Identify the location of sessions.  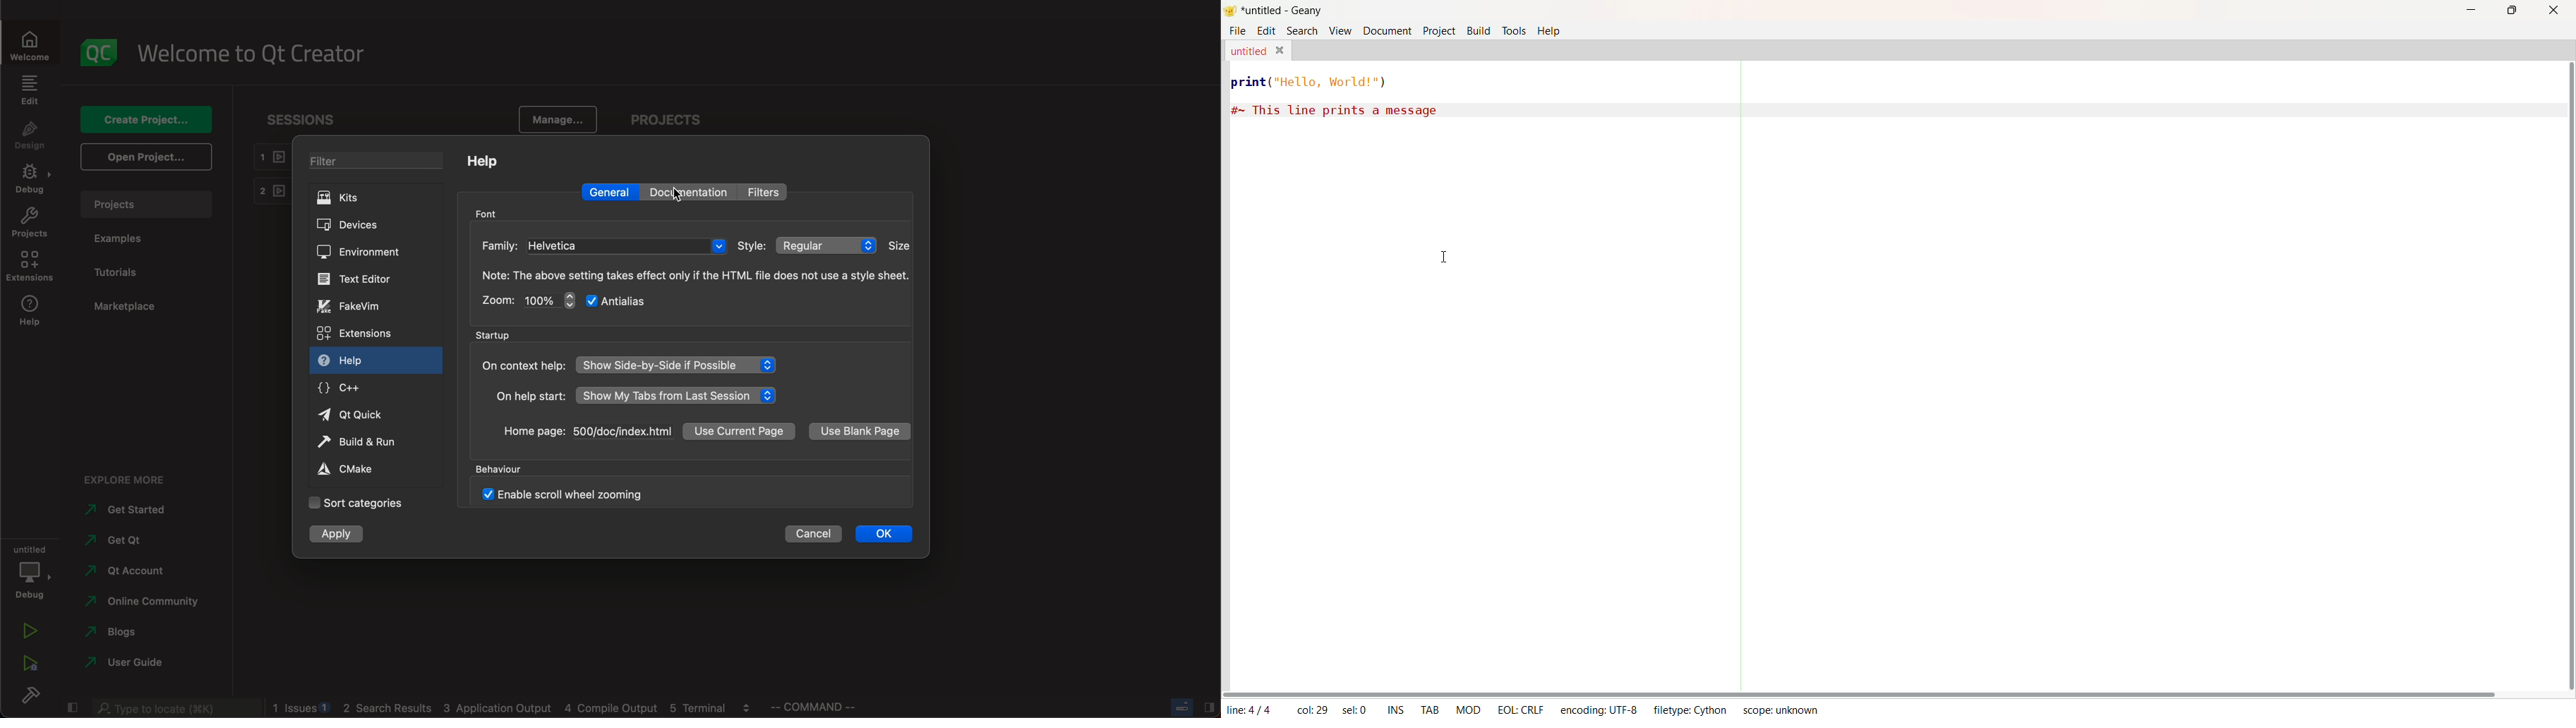
(305, 120).